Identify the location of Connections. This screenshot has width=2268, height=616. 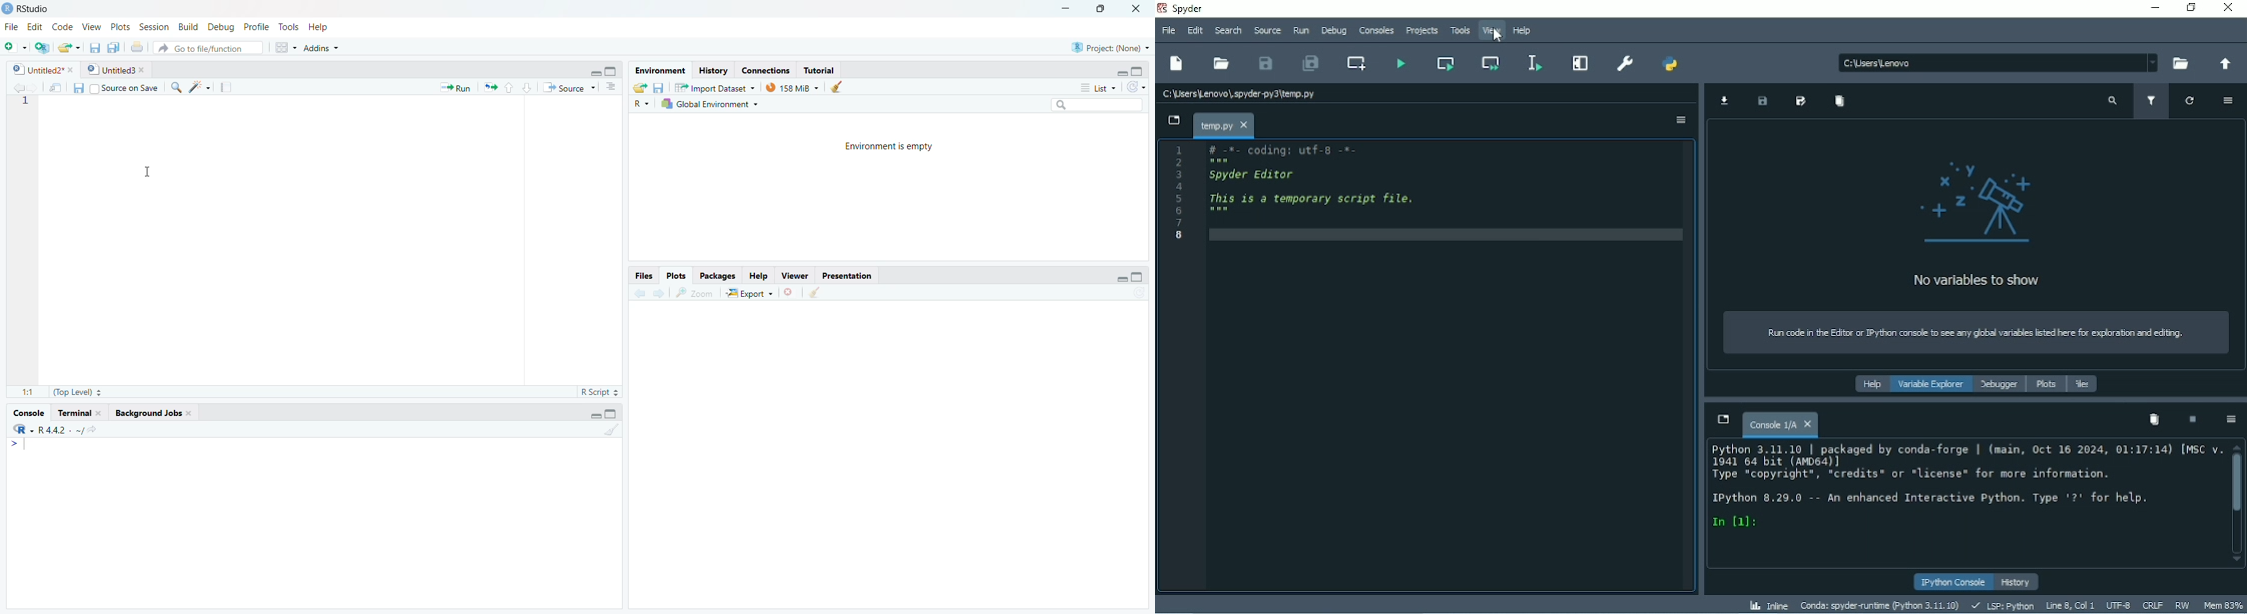
(763, 69).